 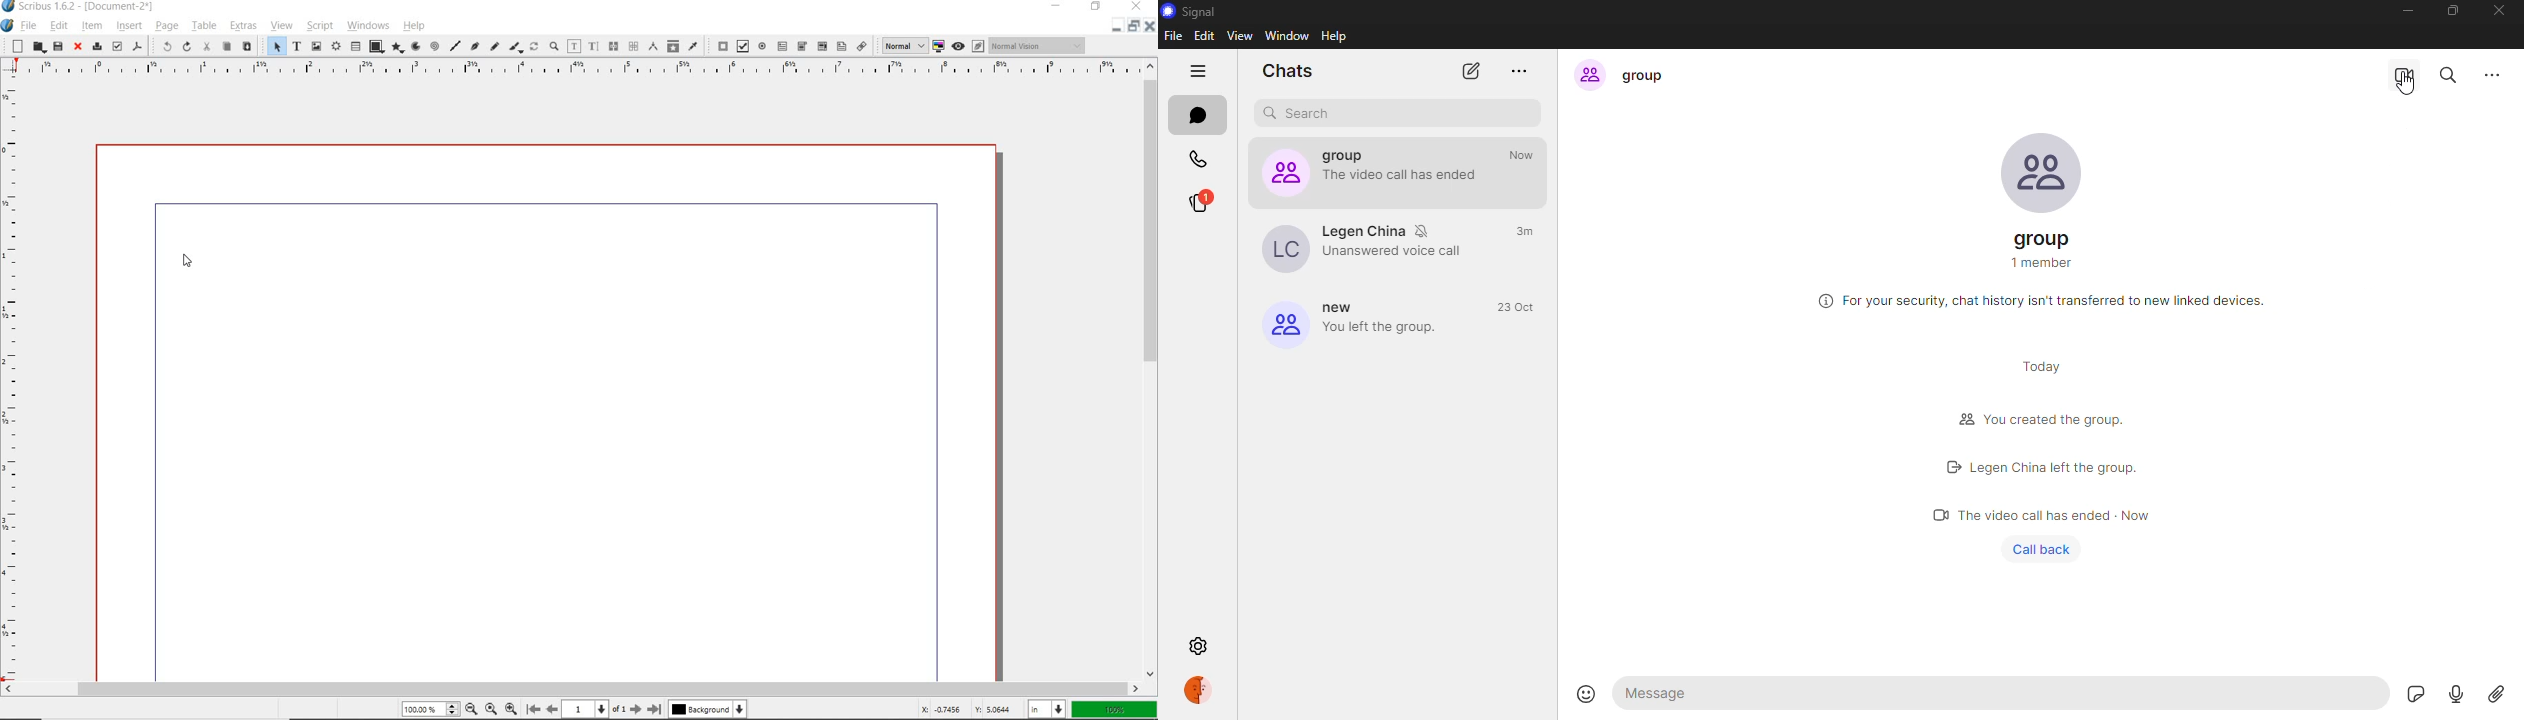 I want to click on measurements, so click(x=632, y=47).